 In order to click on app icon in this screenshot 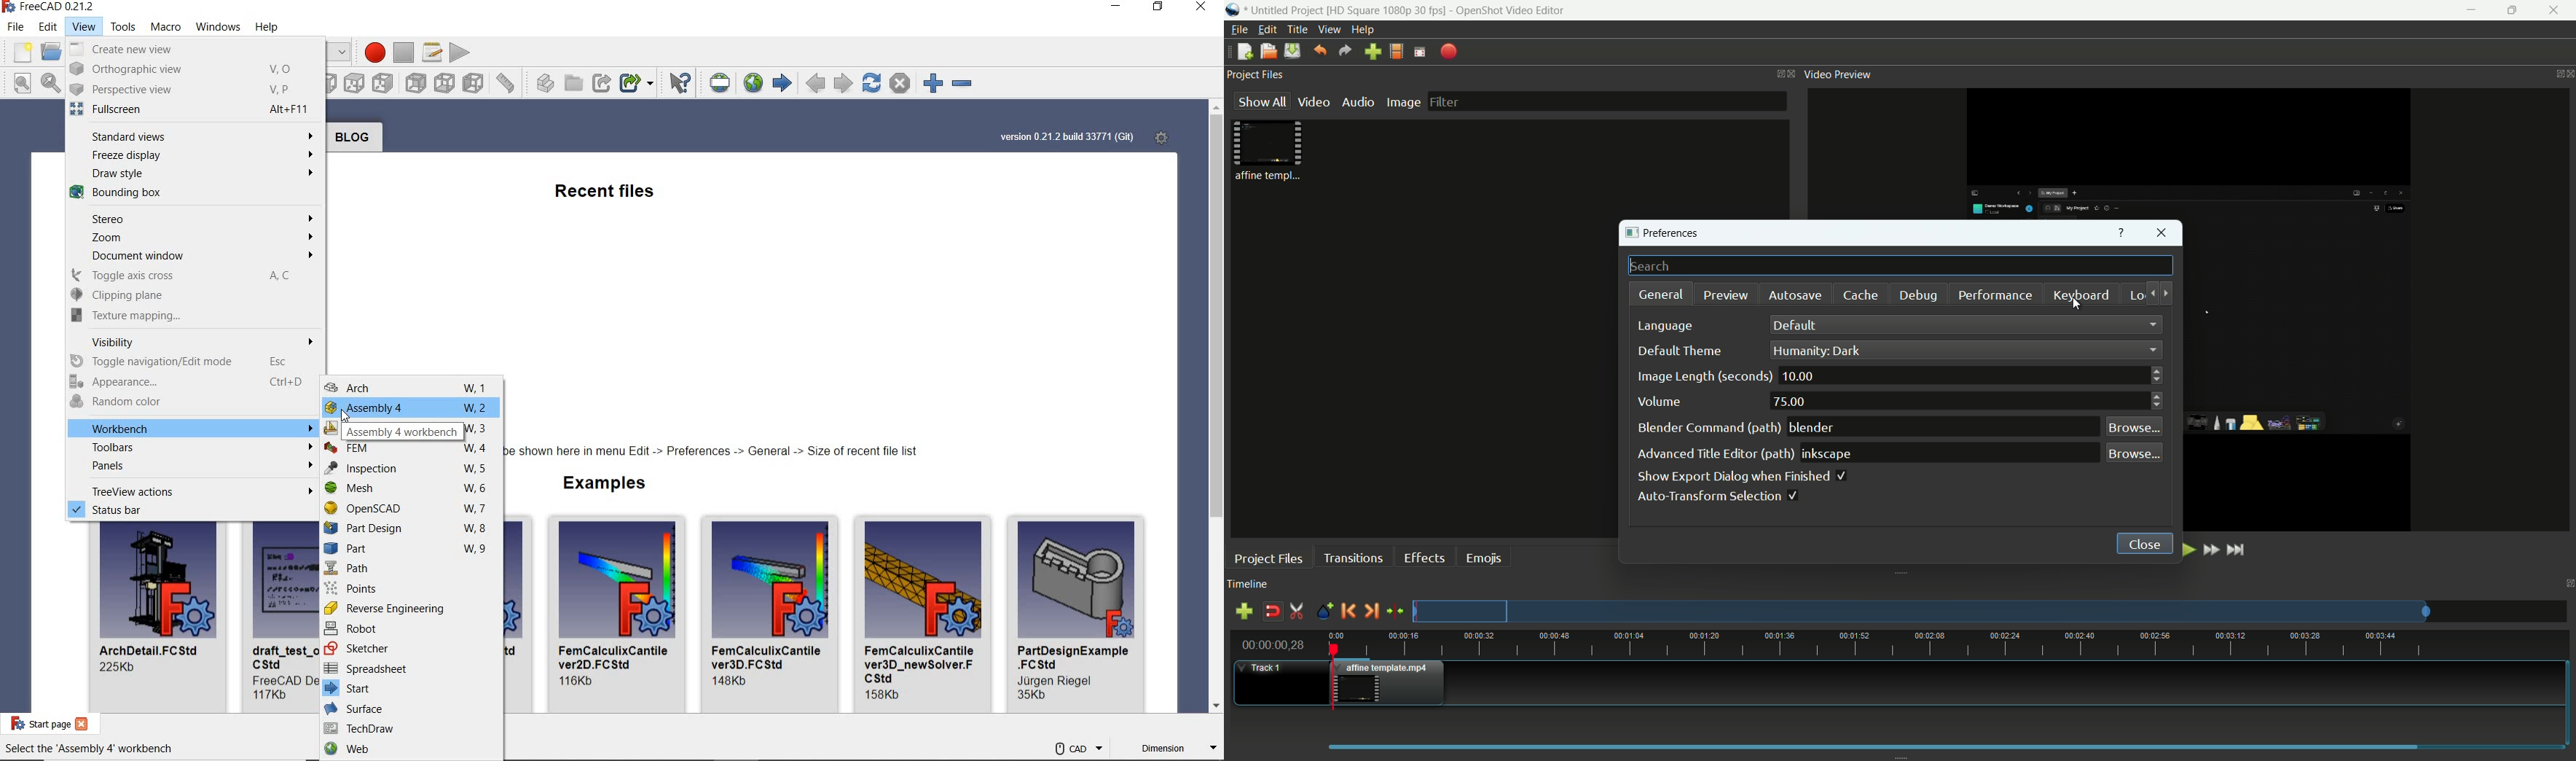, I will do `click(1234, 11)`.